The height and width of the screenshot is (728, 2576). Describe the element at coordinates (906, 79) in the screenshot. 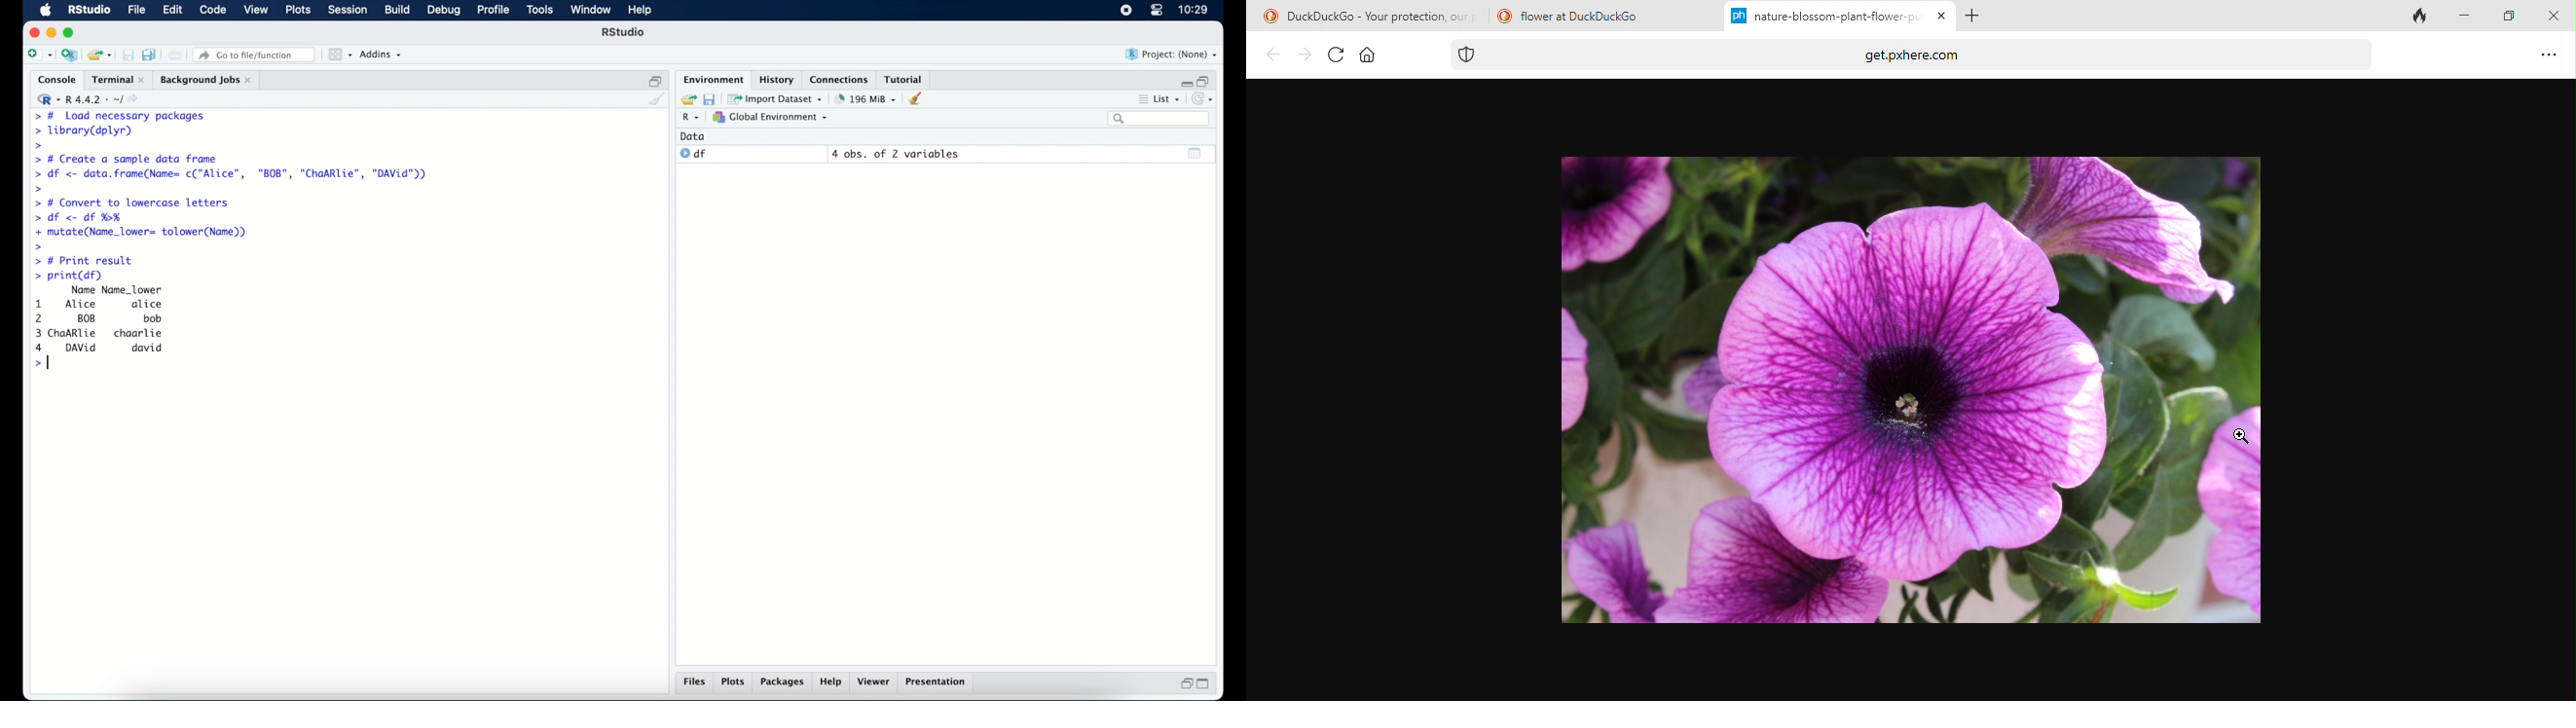

I see `tutorial` at that location.